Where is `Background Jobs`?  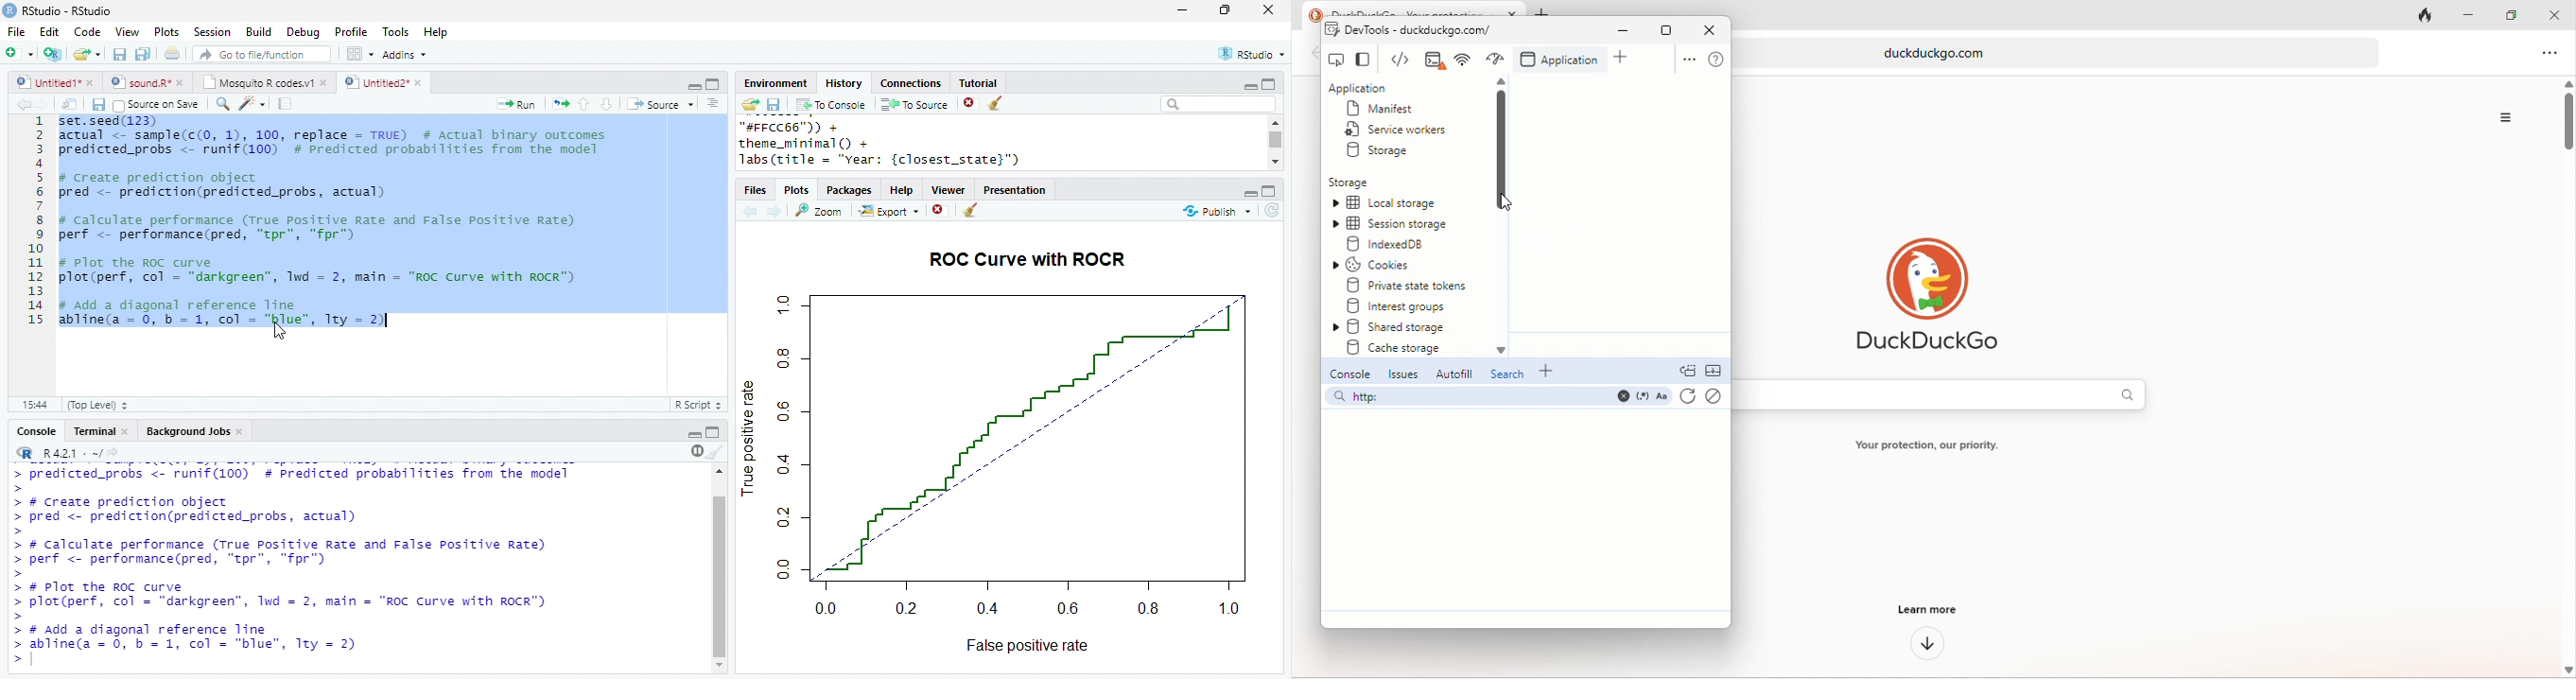
Background Jobs is located at coordinates (187, 431).